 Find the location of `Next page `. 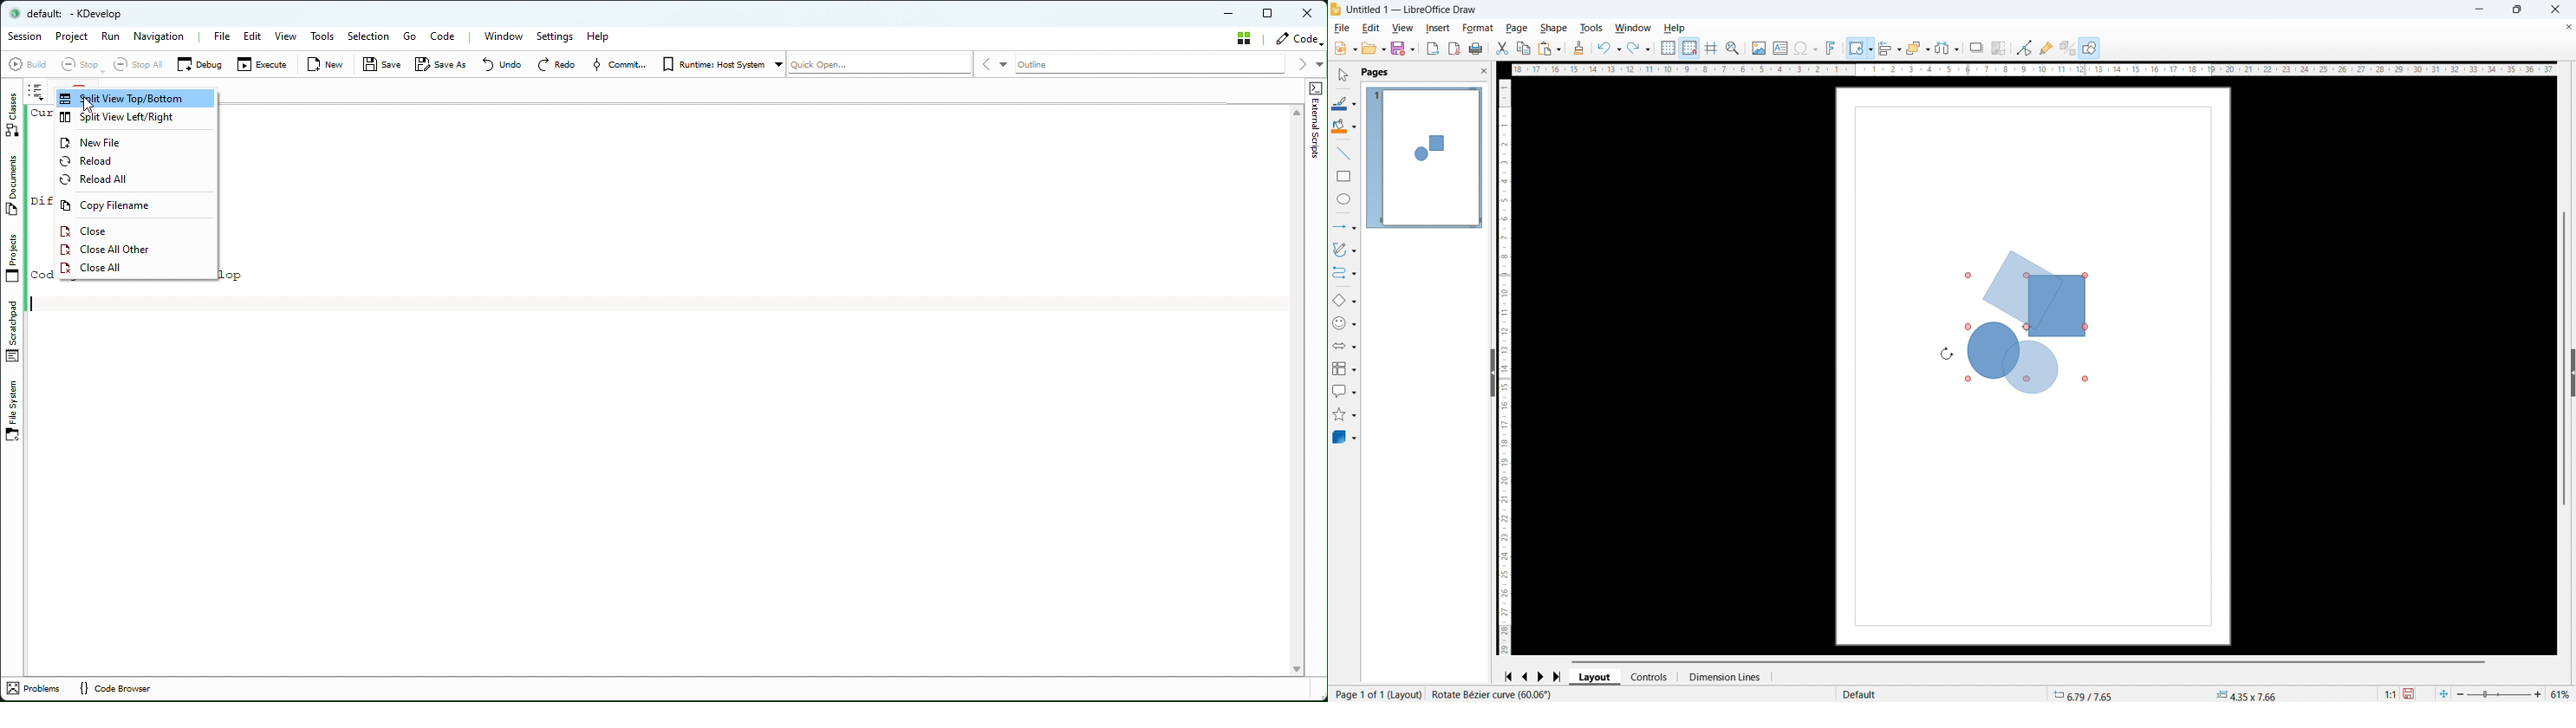

Next page  is located at coordinates (1542, 677).